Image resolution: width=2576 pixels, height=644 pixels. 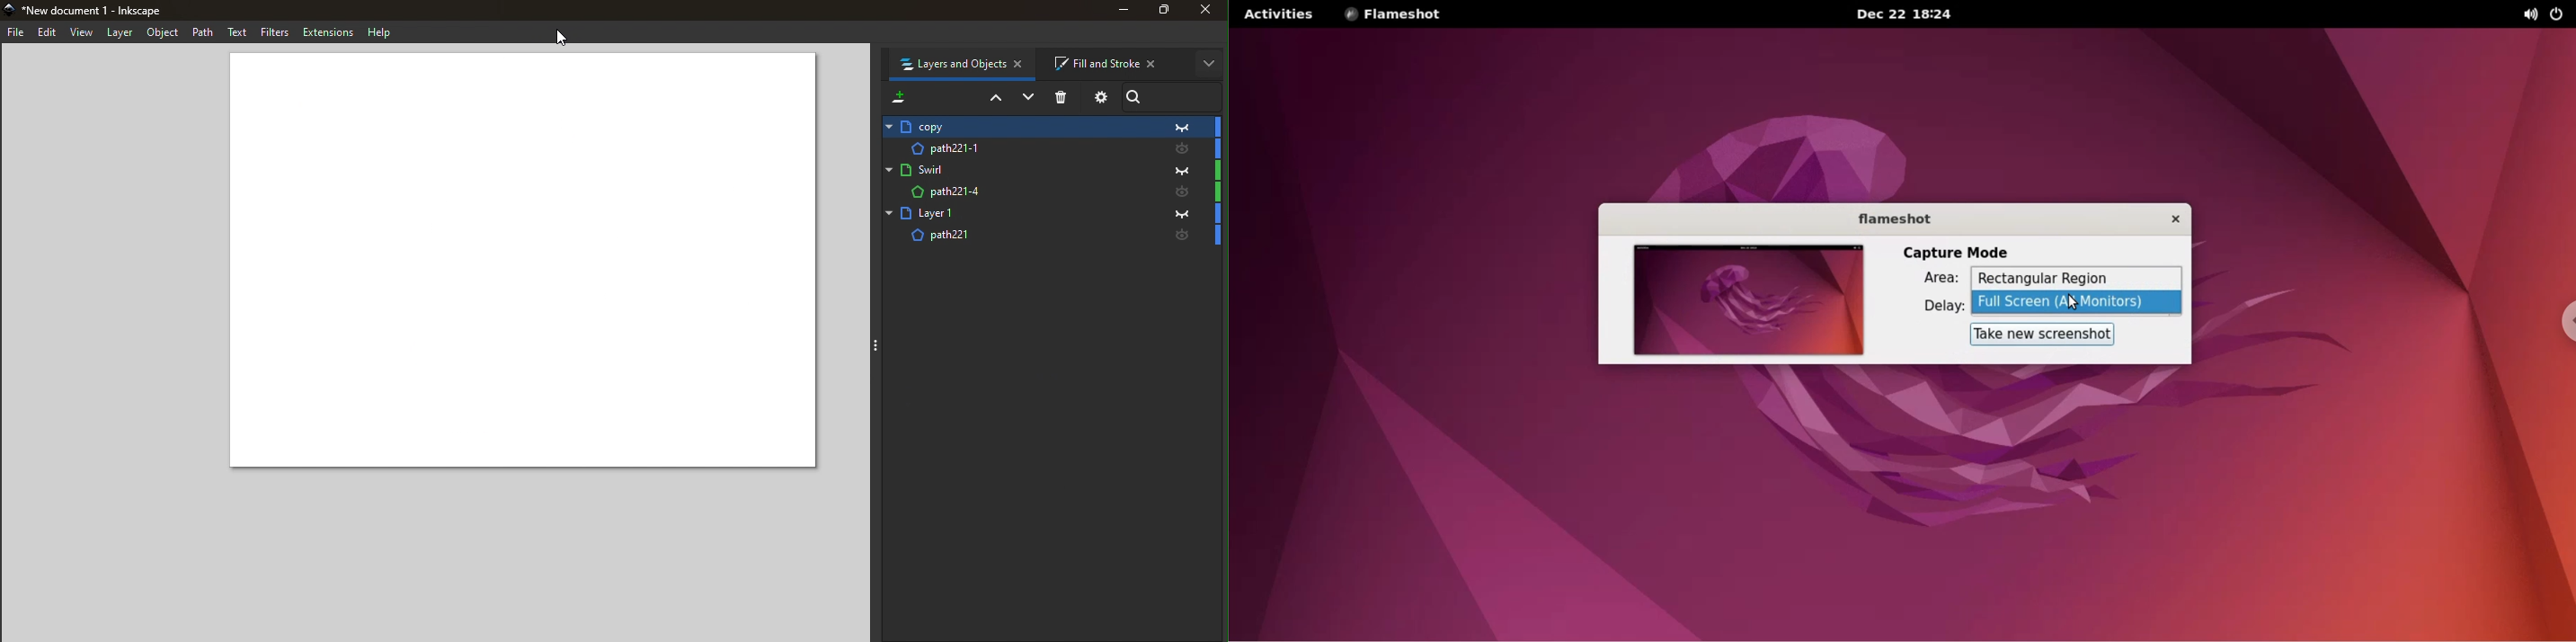 What do you see at coordinates (1029, 98) in the screenshot?
I see `Lower selection one step` at bounding box center [1029, 98].